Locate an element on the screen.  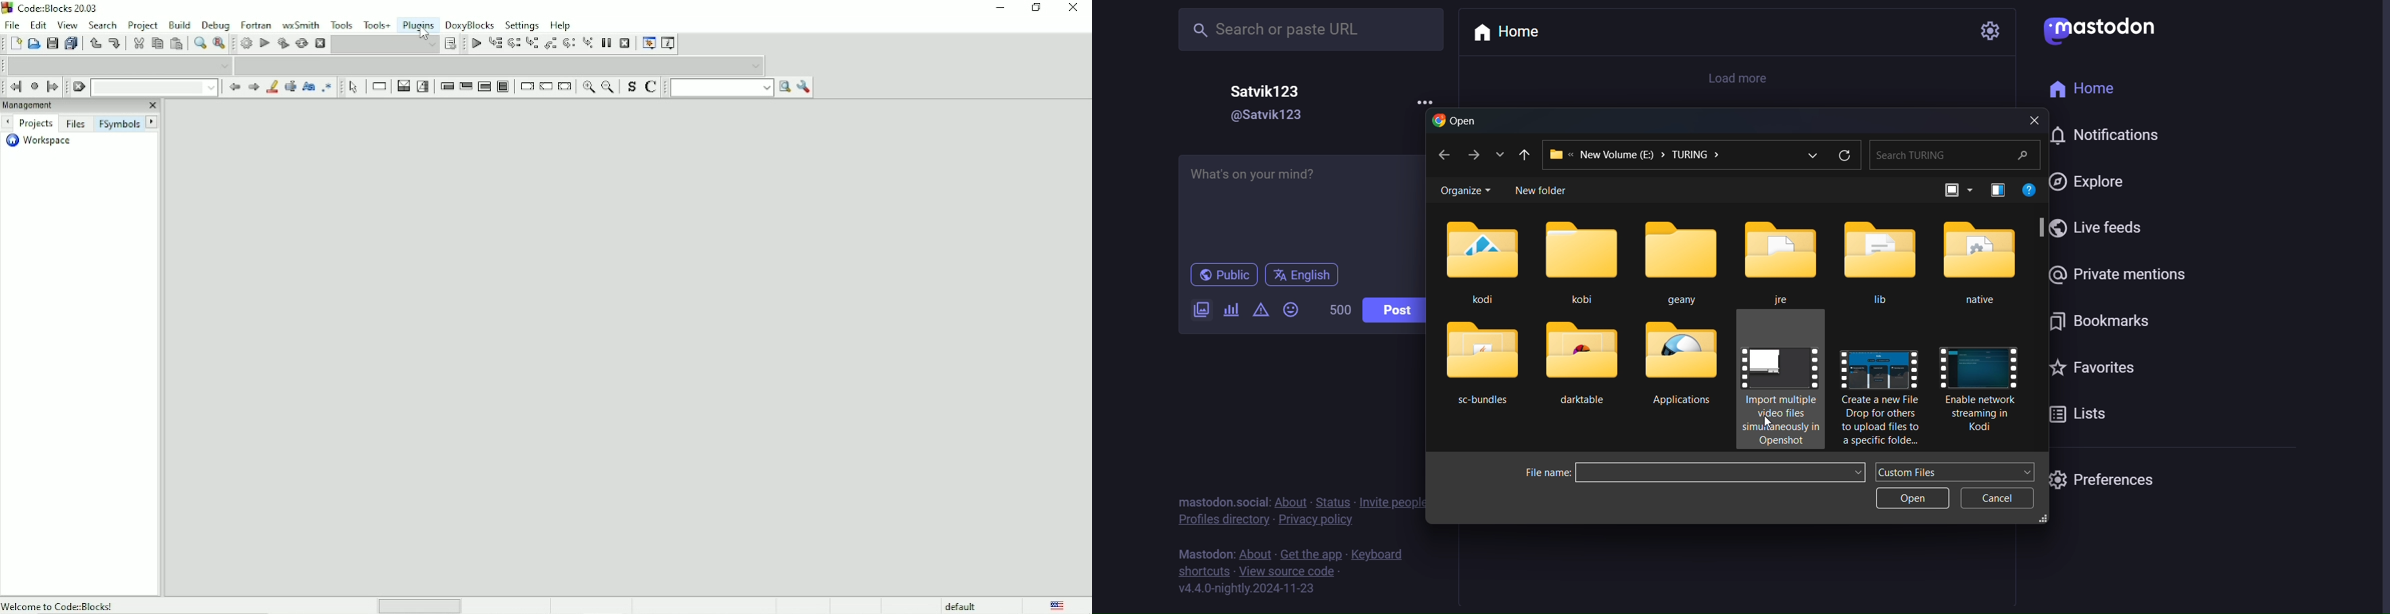
Debug is located at coordinates (216, 23).